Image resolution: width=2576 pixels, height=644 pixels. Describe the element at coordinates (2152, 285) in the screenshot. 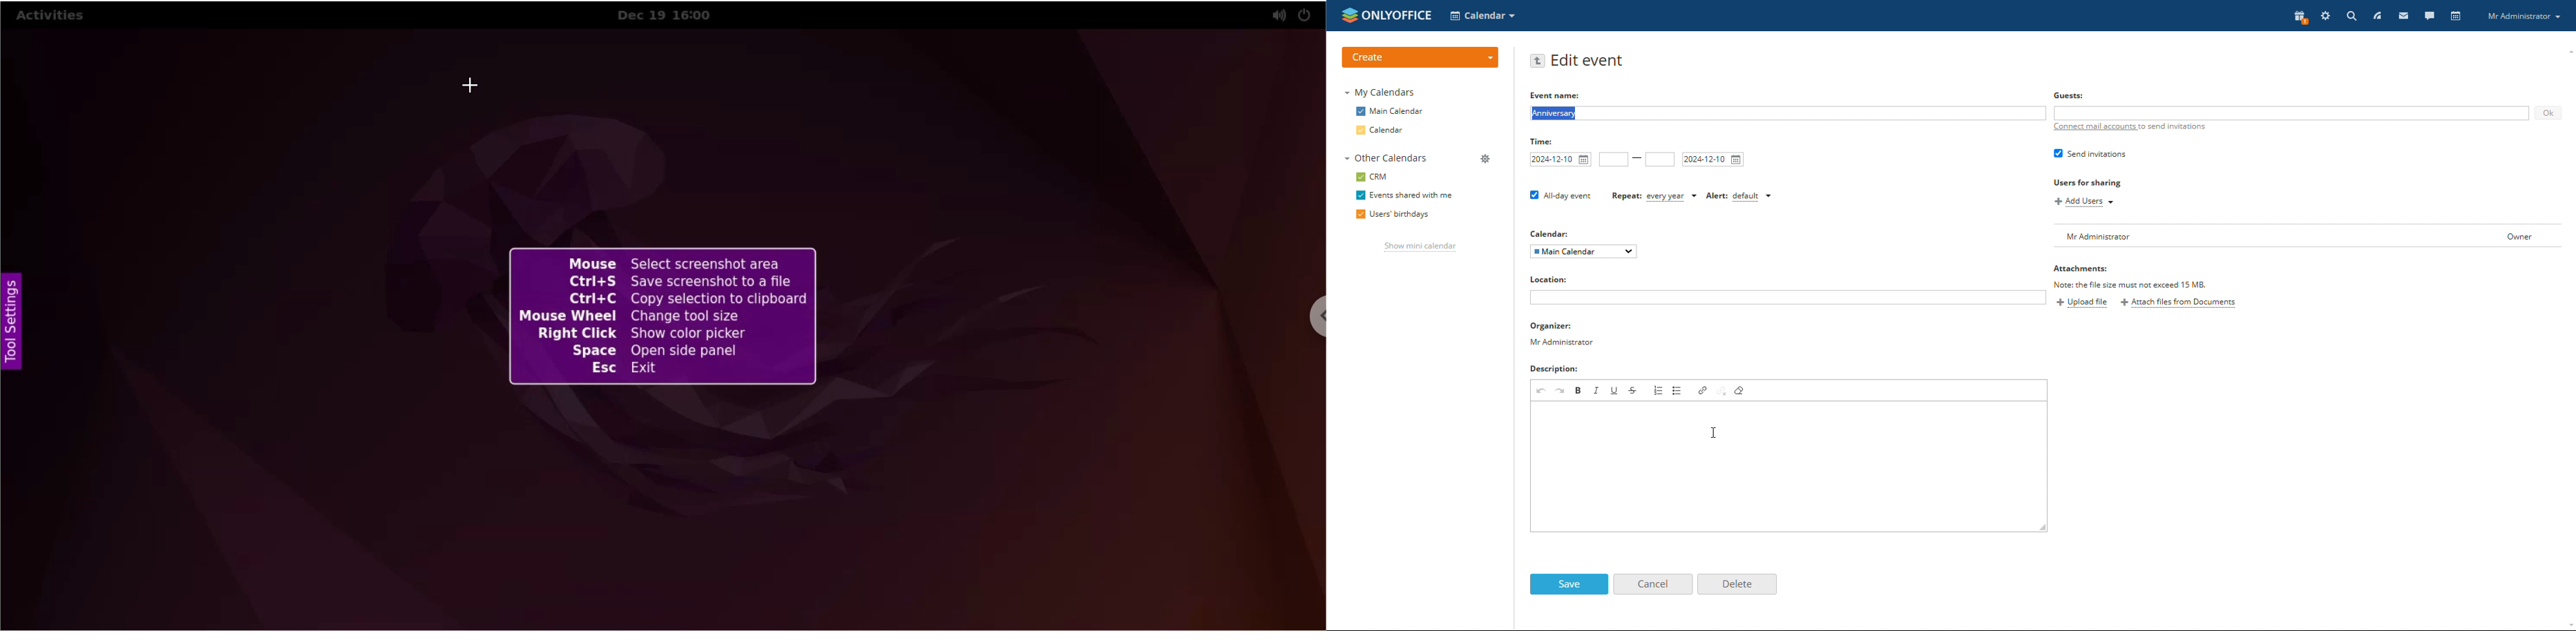

I see `Note: the file size 1` at that location.